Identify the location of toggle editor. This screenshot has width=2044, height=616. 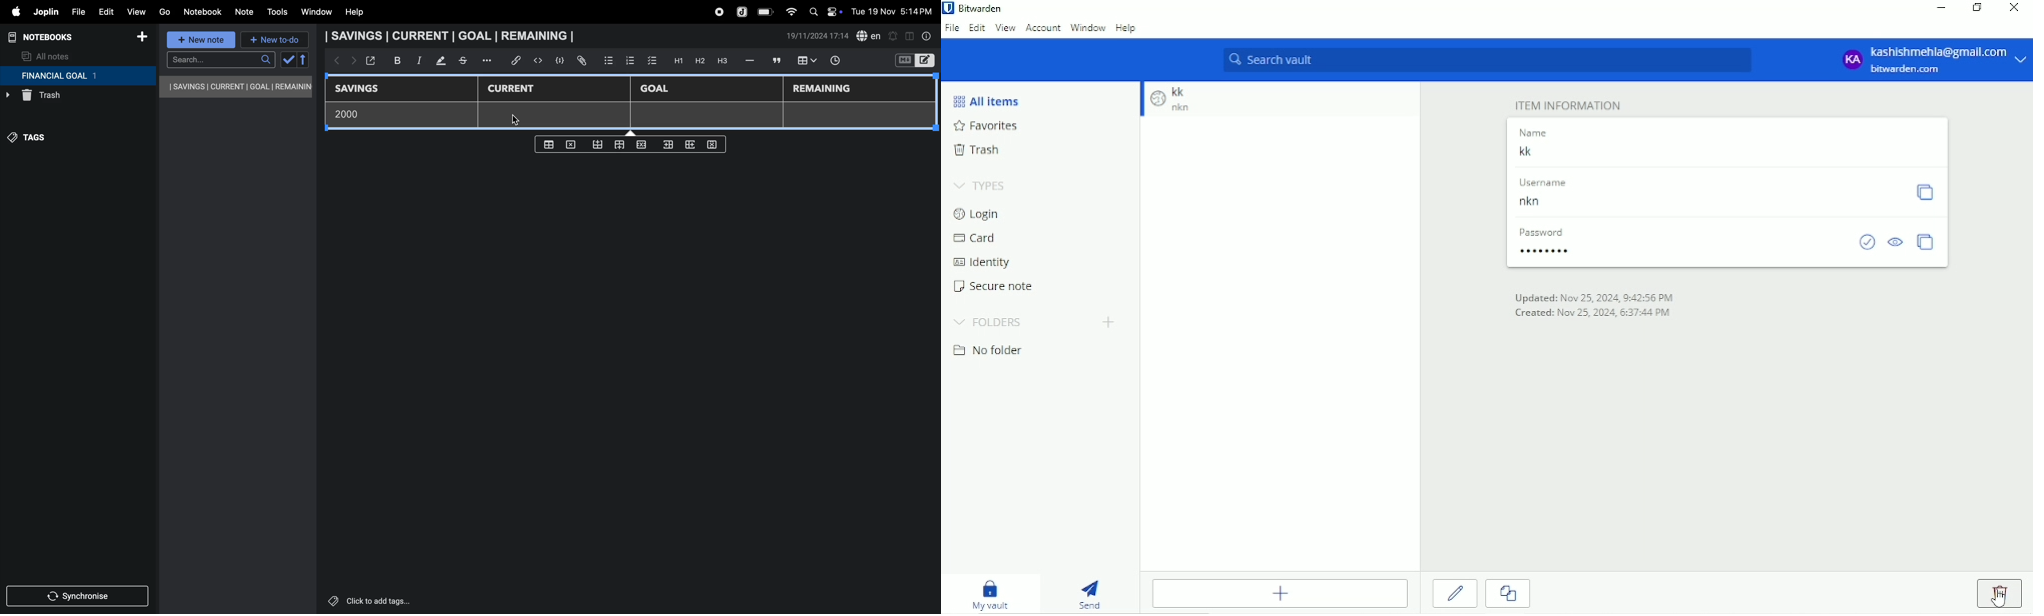
(910, 35).